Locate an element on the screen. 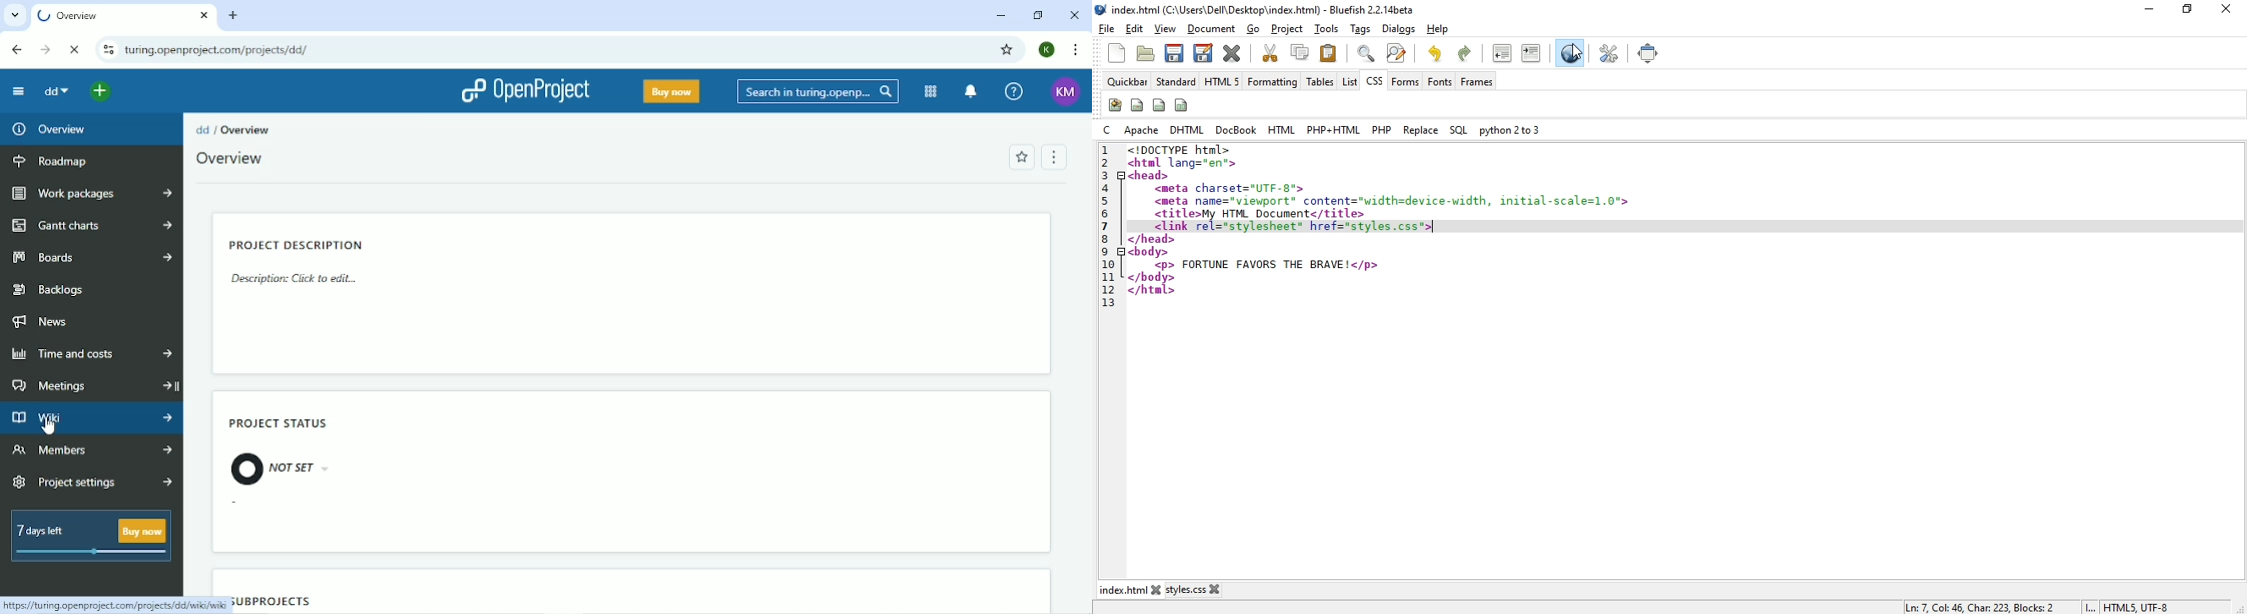 This screenshot has height=616, width=2268. restore window is located at coordinates (2185, 11).